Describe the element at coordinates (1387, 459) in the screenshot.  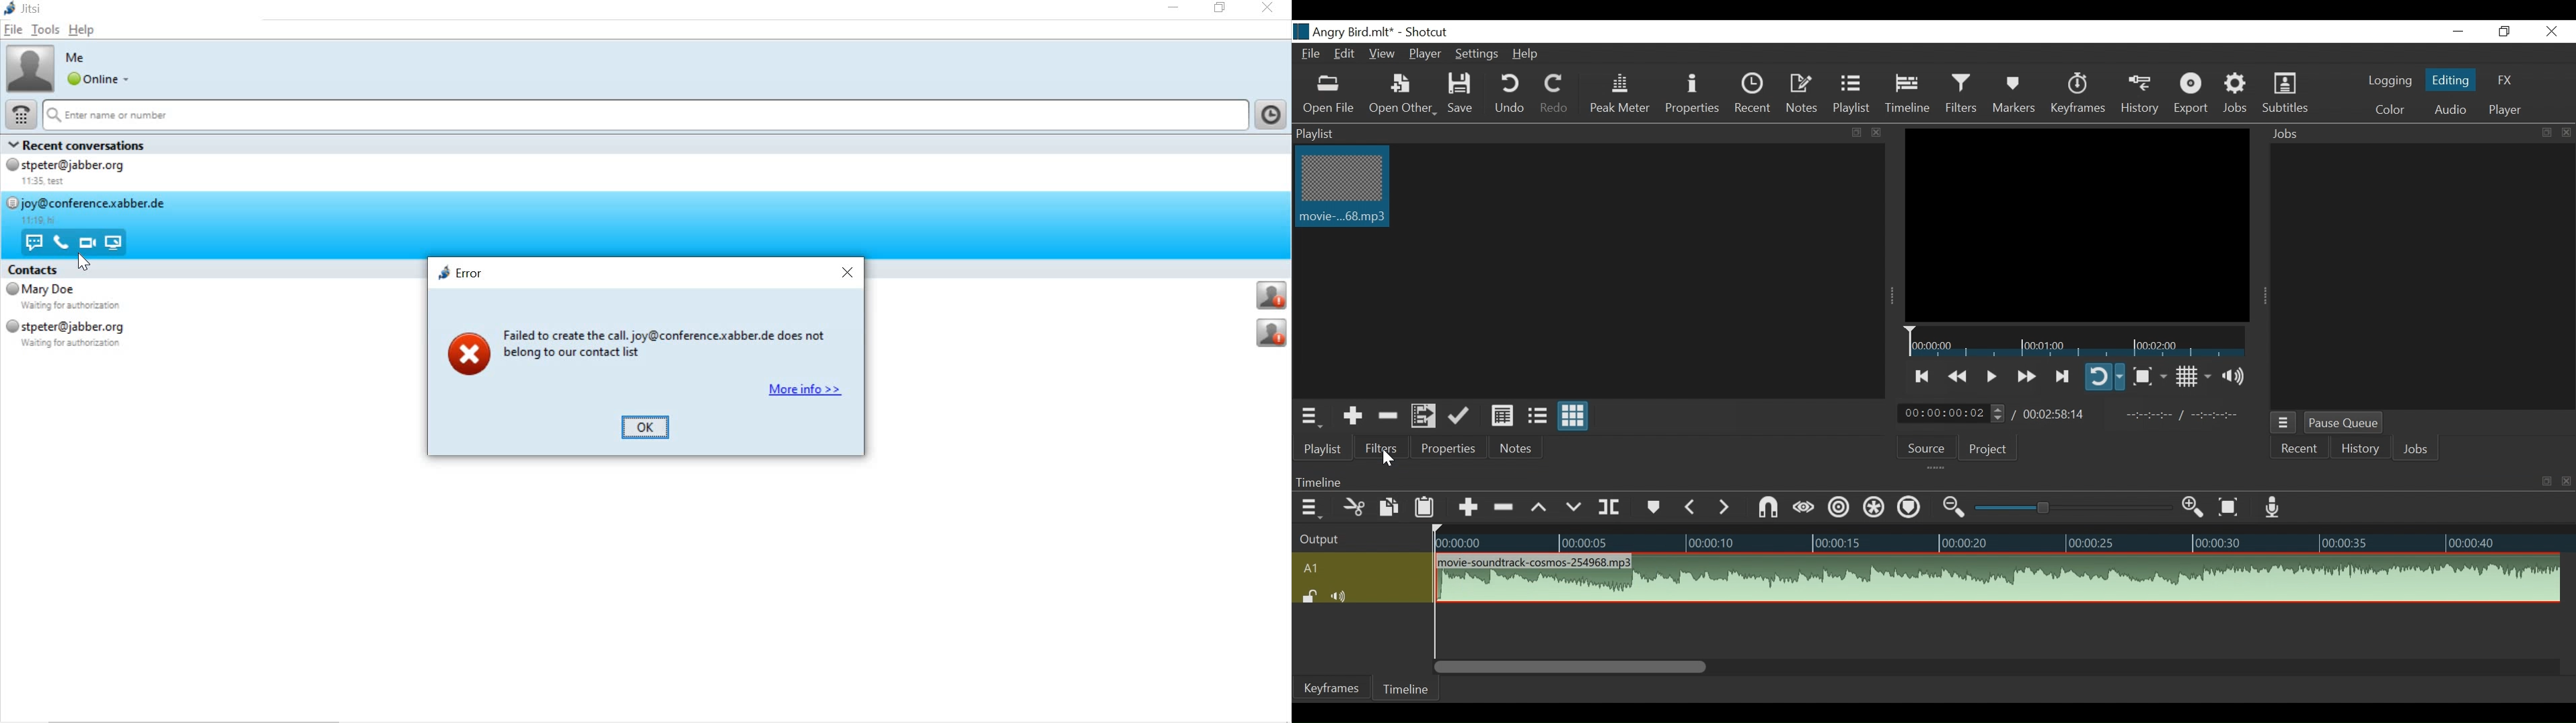
I see `Filters` at that location.